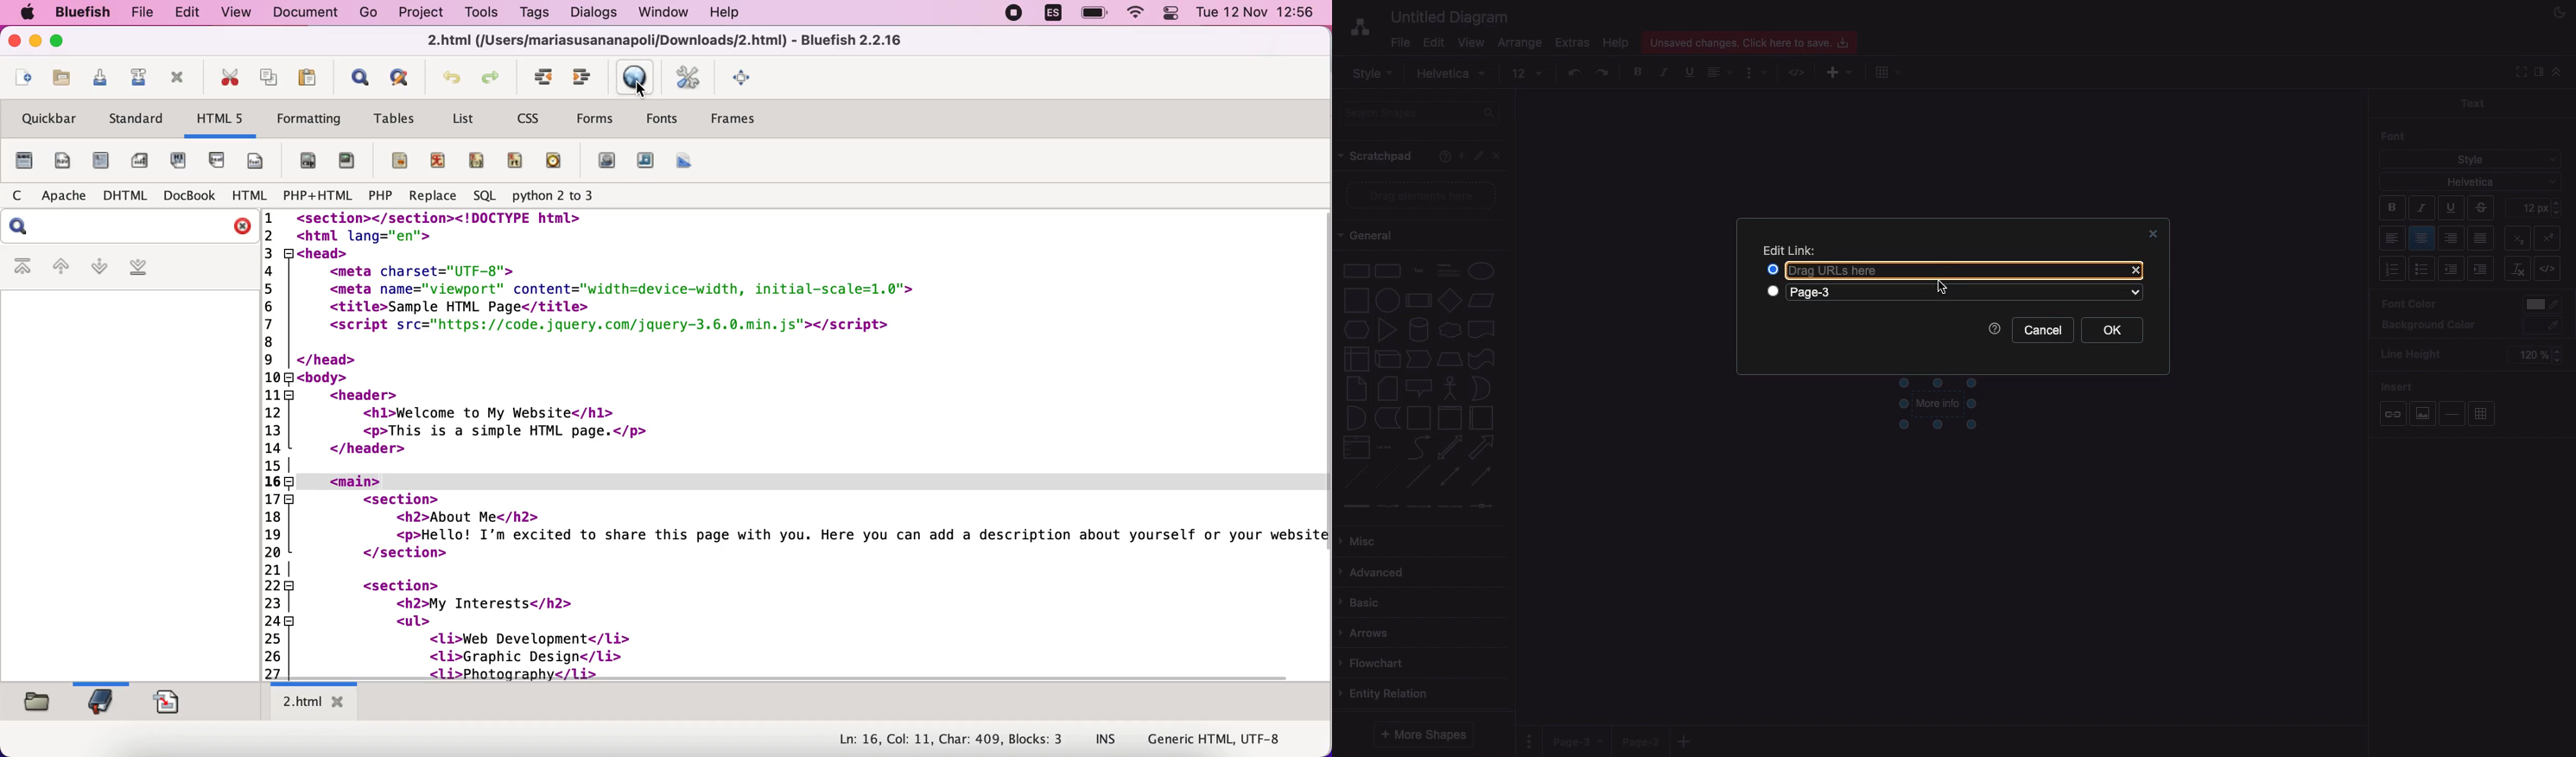 Image resolution: width=2576 pixels, height=784 pixels. What do you see at coordinates (424, 15) in the screenshot?
I see `project` at bounding box center [424, 15].